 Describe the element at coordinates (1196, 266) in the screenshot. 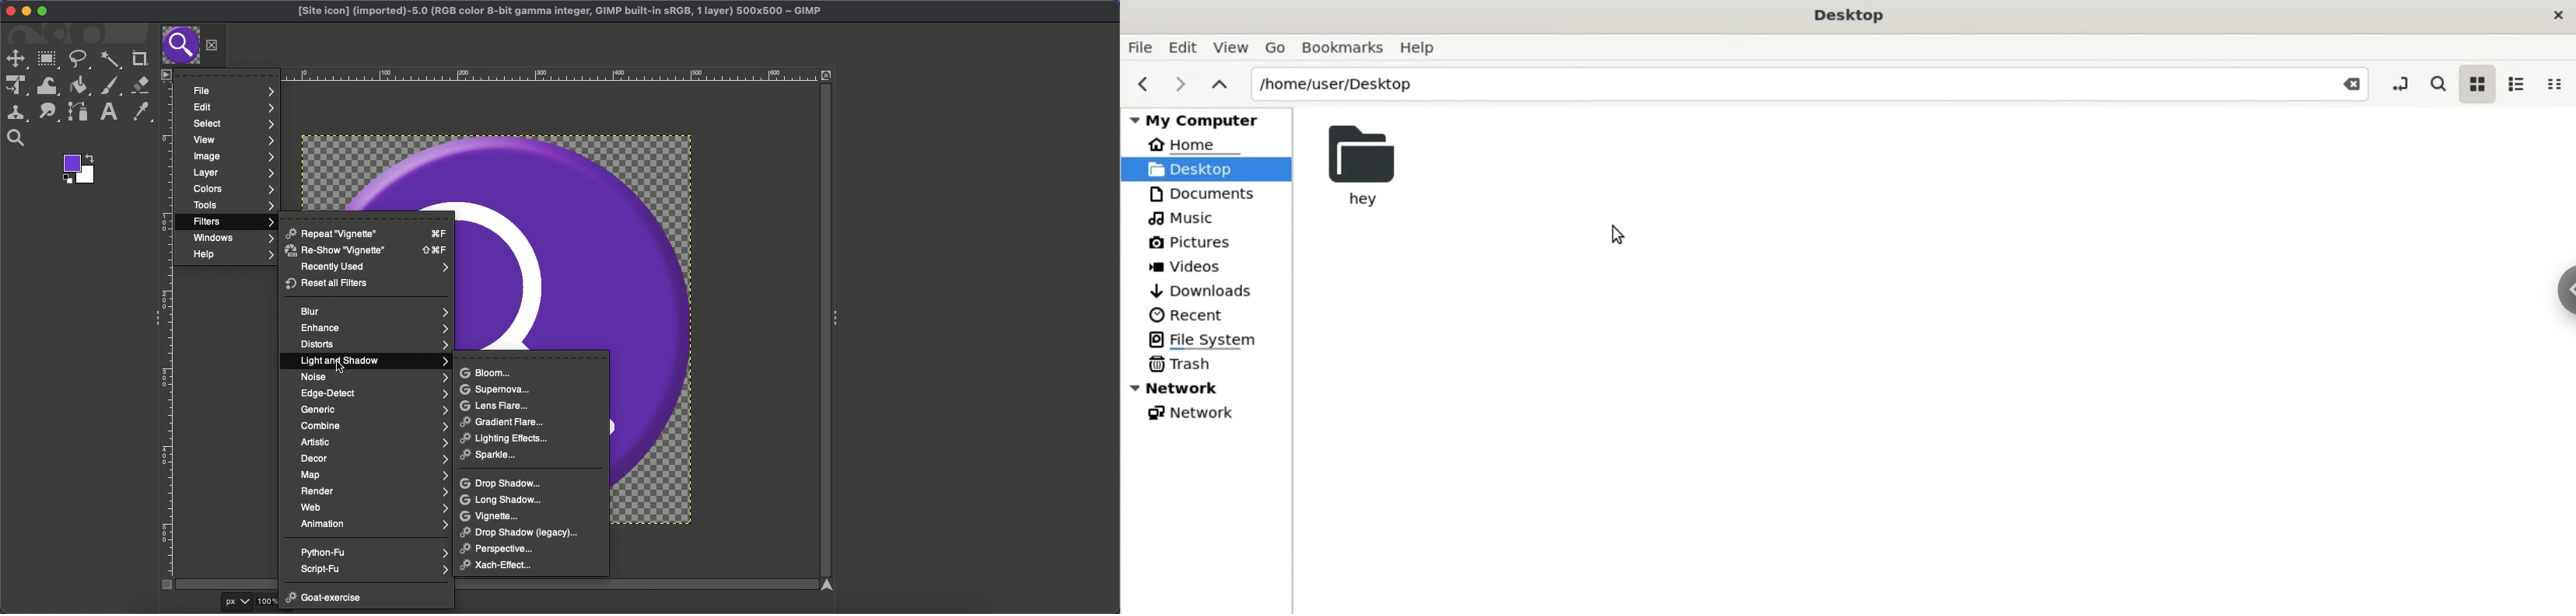

I see `videos` at that location.